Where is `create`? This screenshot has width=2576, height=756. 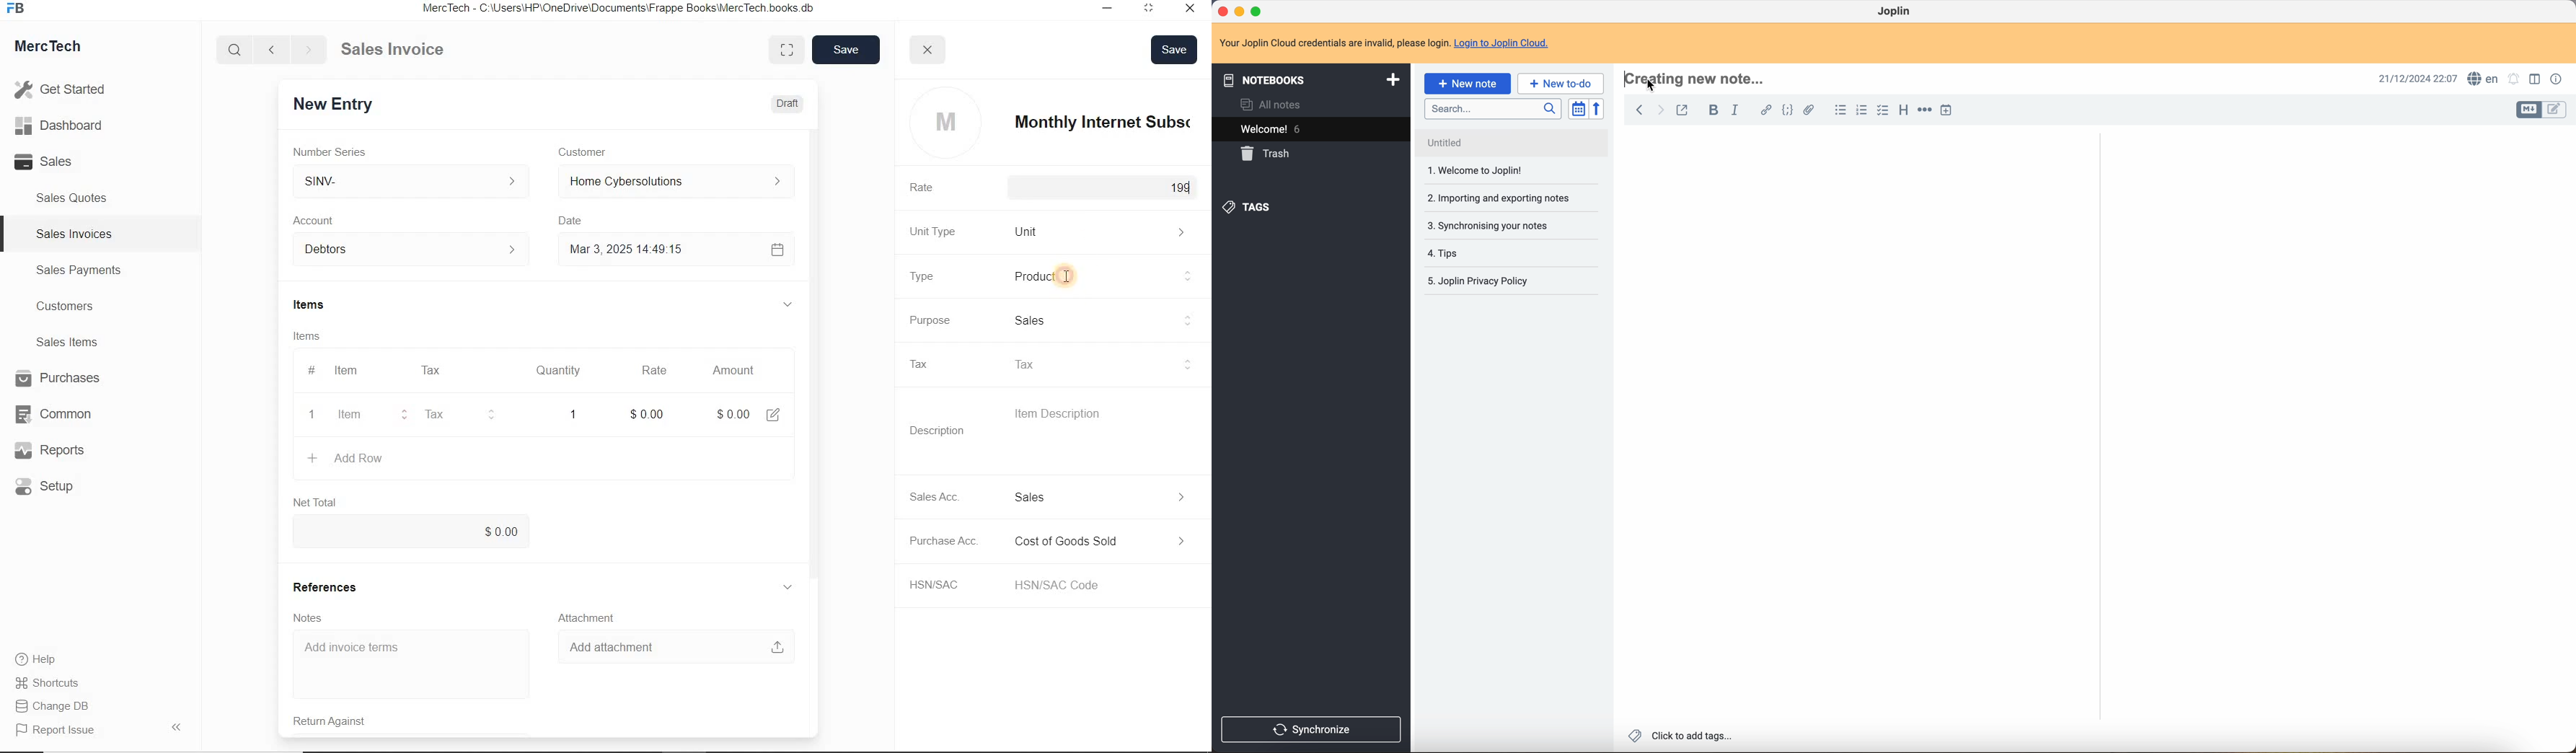 create is located at coordinates (311, 457).